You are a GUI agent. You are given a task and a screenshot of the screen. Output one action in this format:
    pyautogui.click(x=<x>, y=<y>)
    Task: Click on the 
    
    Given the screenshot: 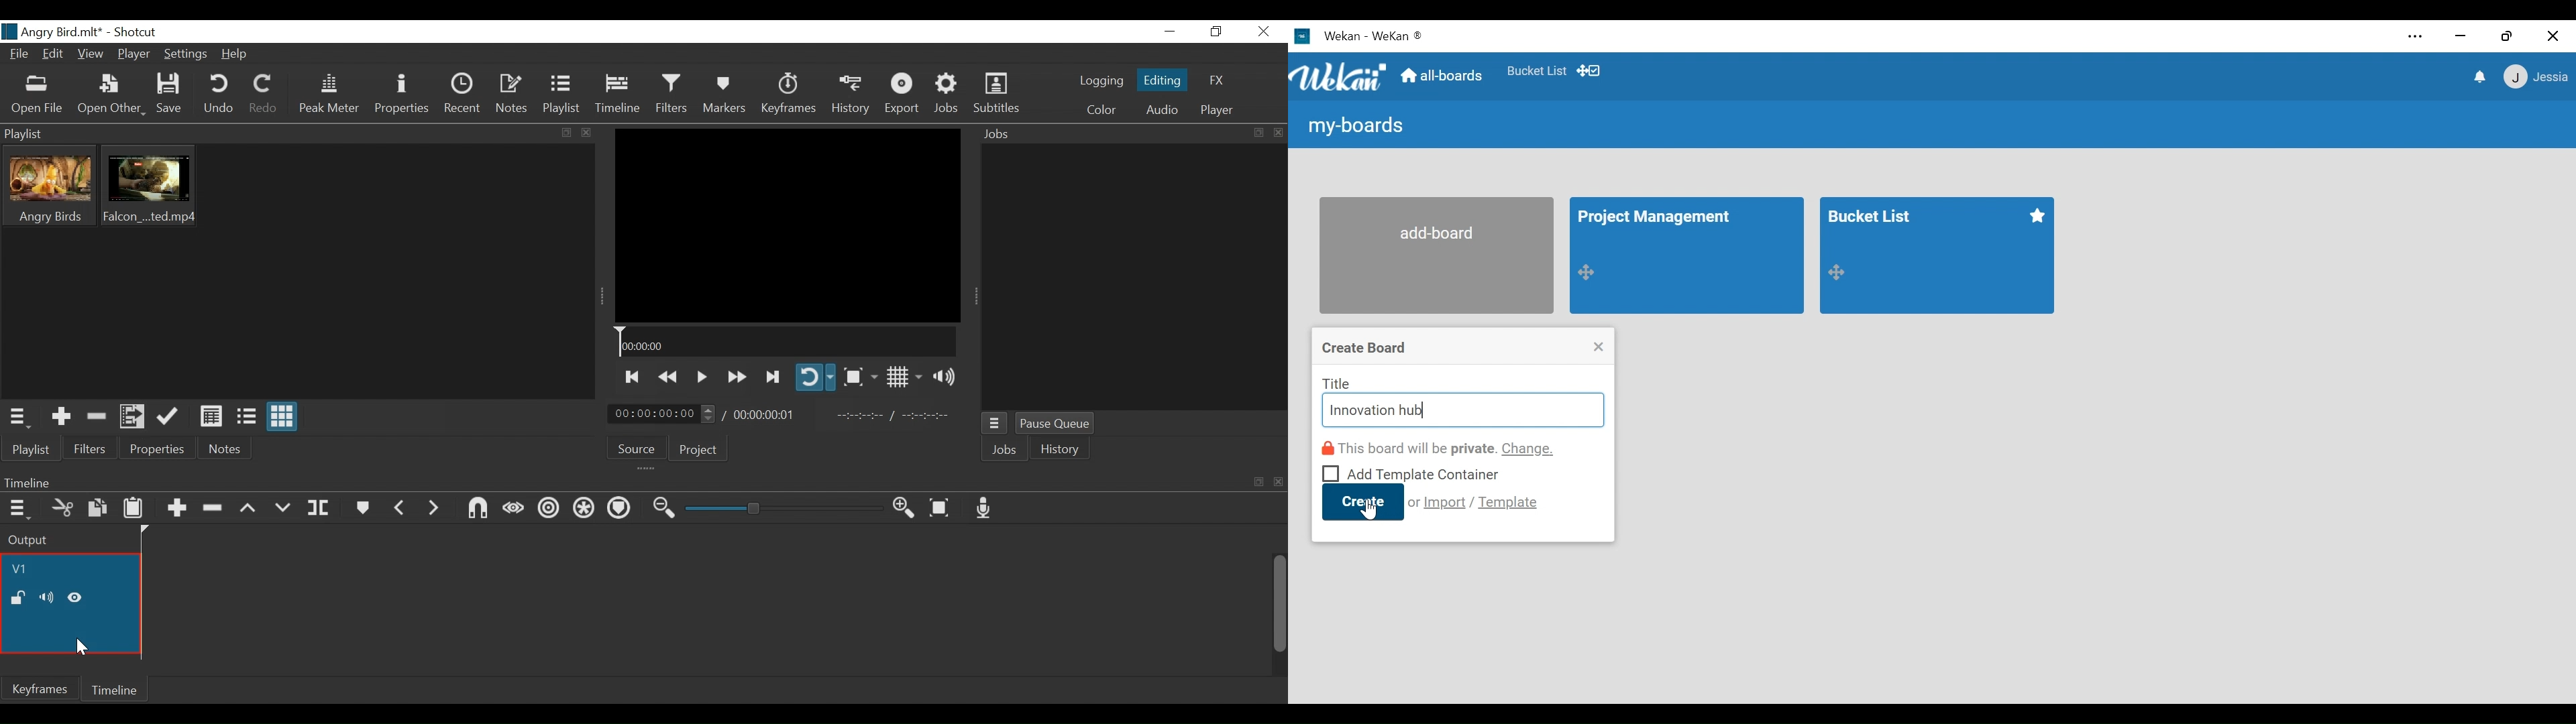 What is the action you would take?
    pyautogui.click(x=513, y=95)
    